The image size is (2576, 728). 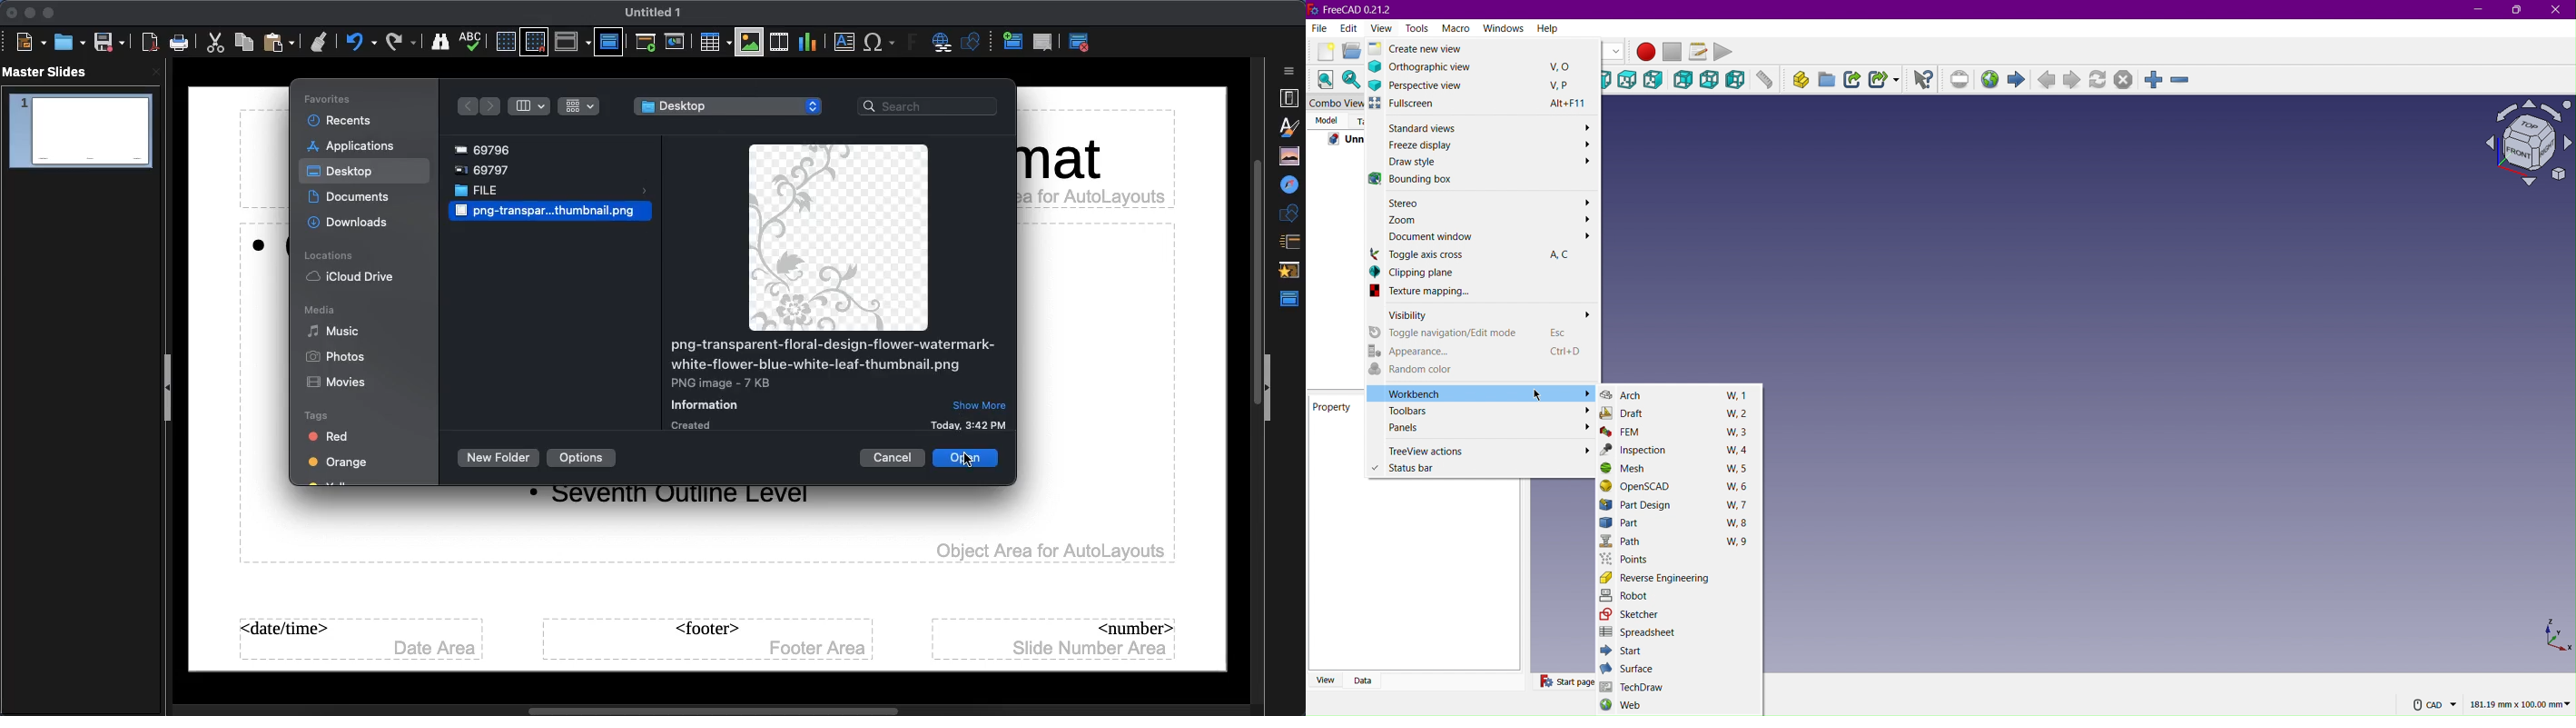 I want to click on media, so click(x=321, y=310).